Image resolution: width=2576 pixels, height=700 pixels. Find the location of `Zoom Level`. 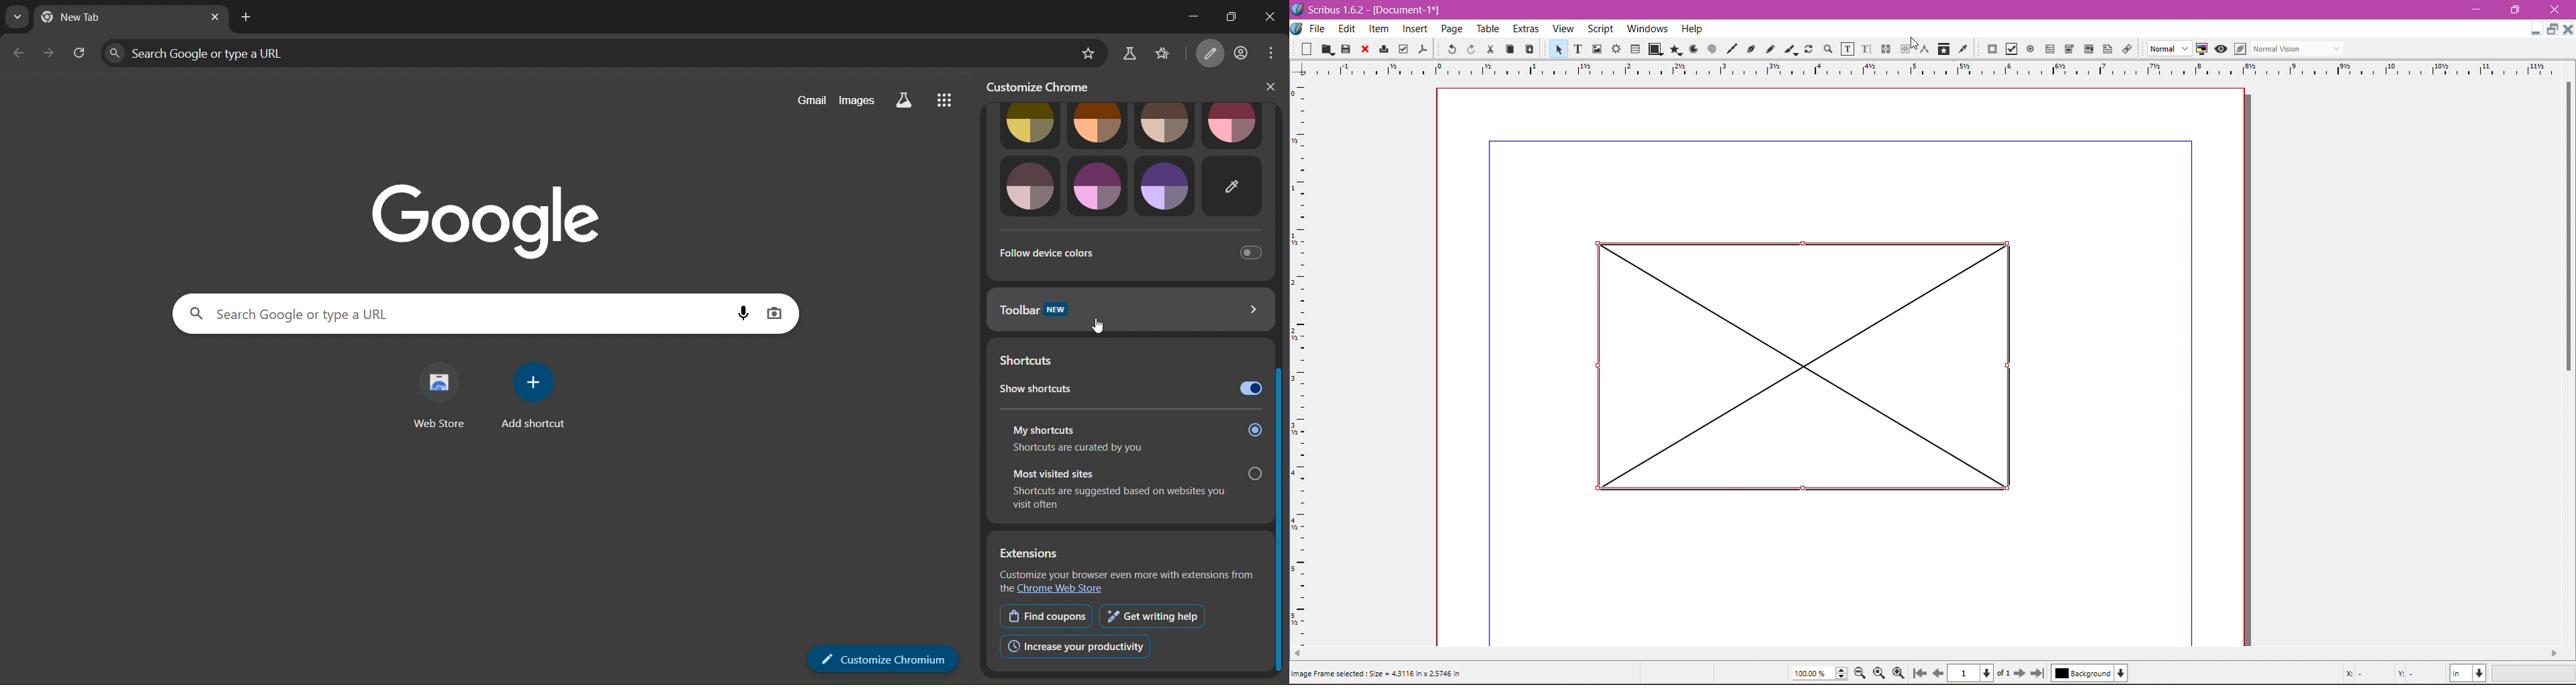

Zoom Level is located at coordinates (2535, 674).